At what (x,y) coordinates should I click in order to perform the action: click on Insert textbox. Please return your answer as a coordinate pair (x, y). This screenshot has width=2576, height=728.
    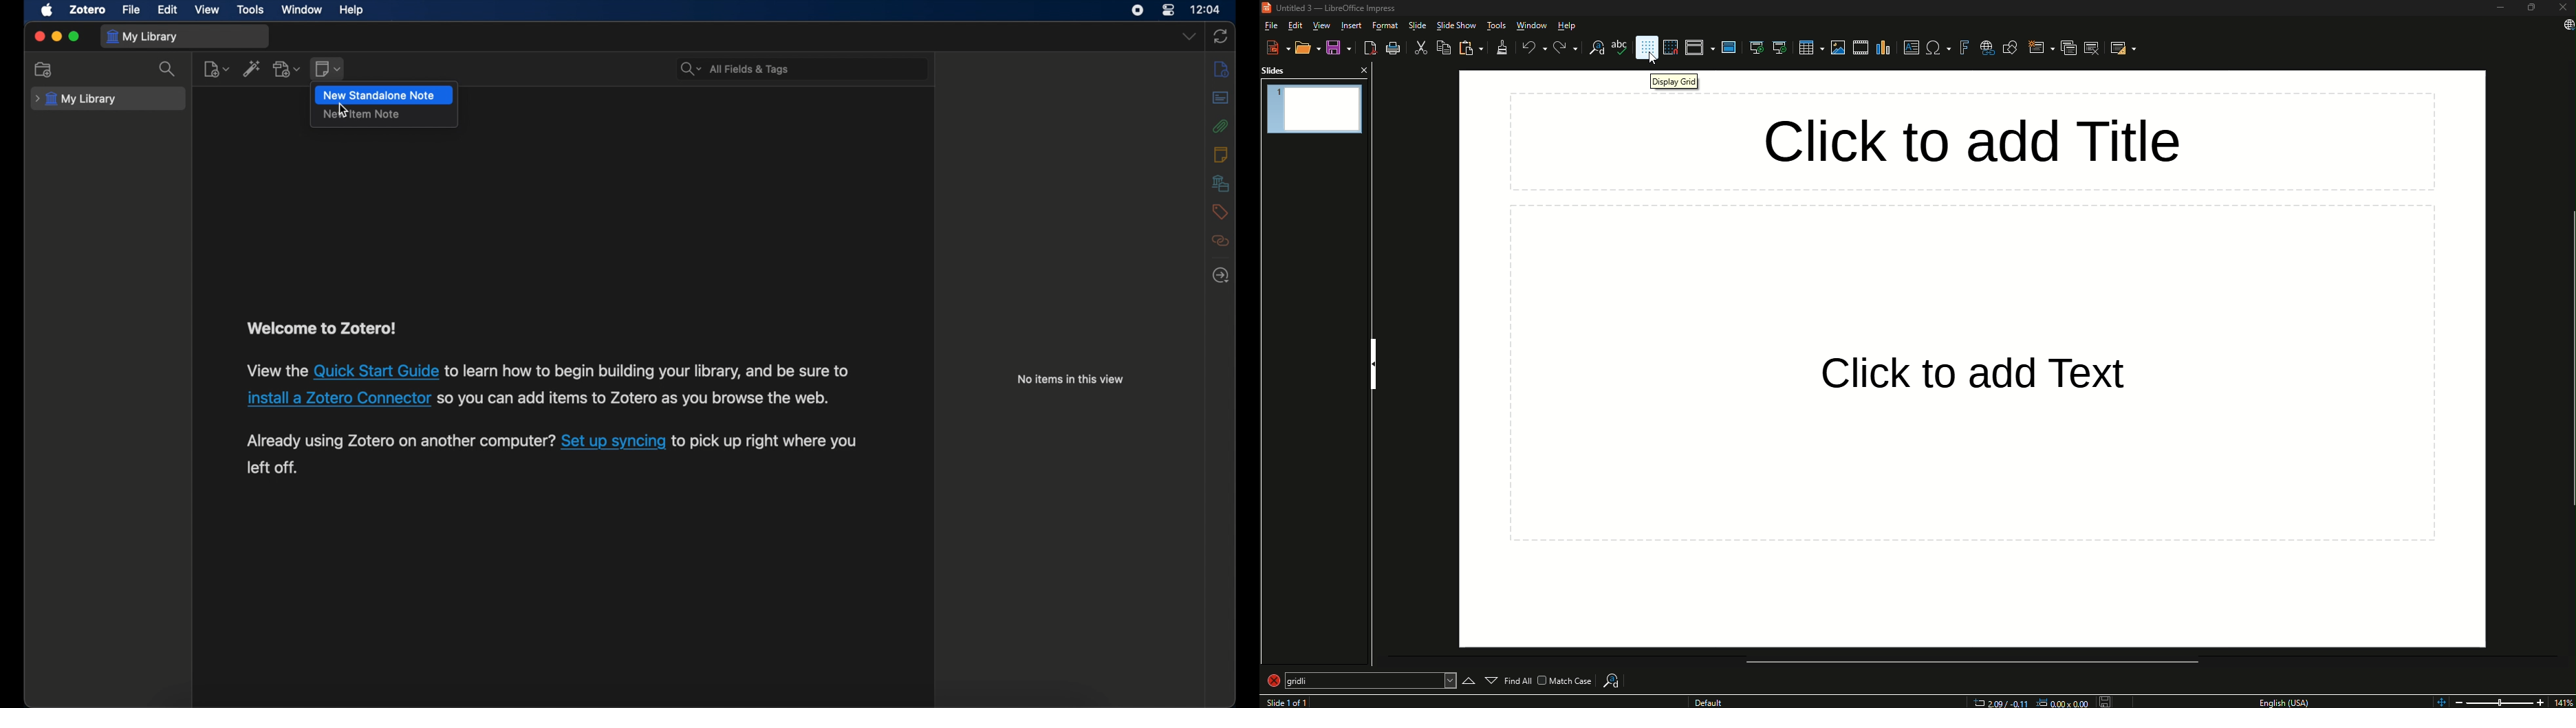
    Looking at the image, I should click on (1912, 49).